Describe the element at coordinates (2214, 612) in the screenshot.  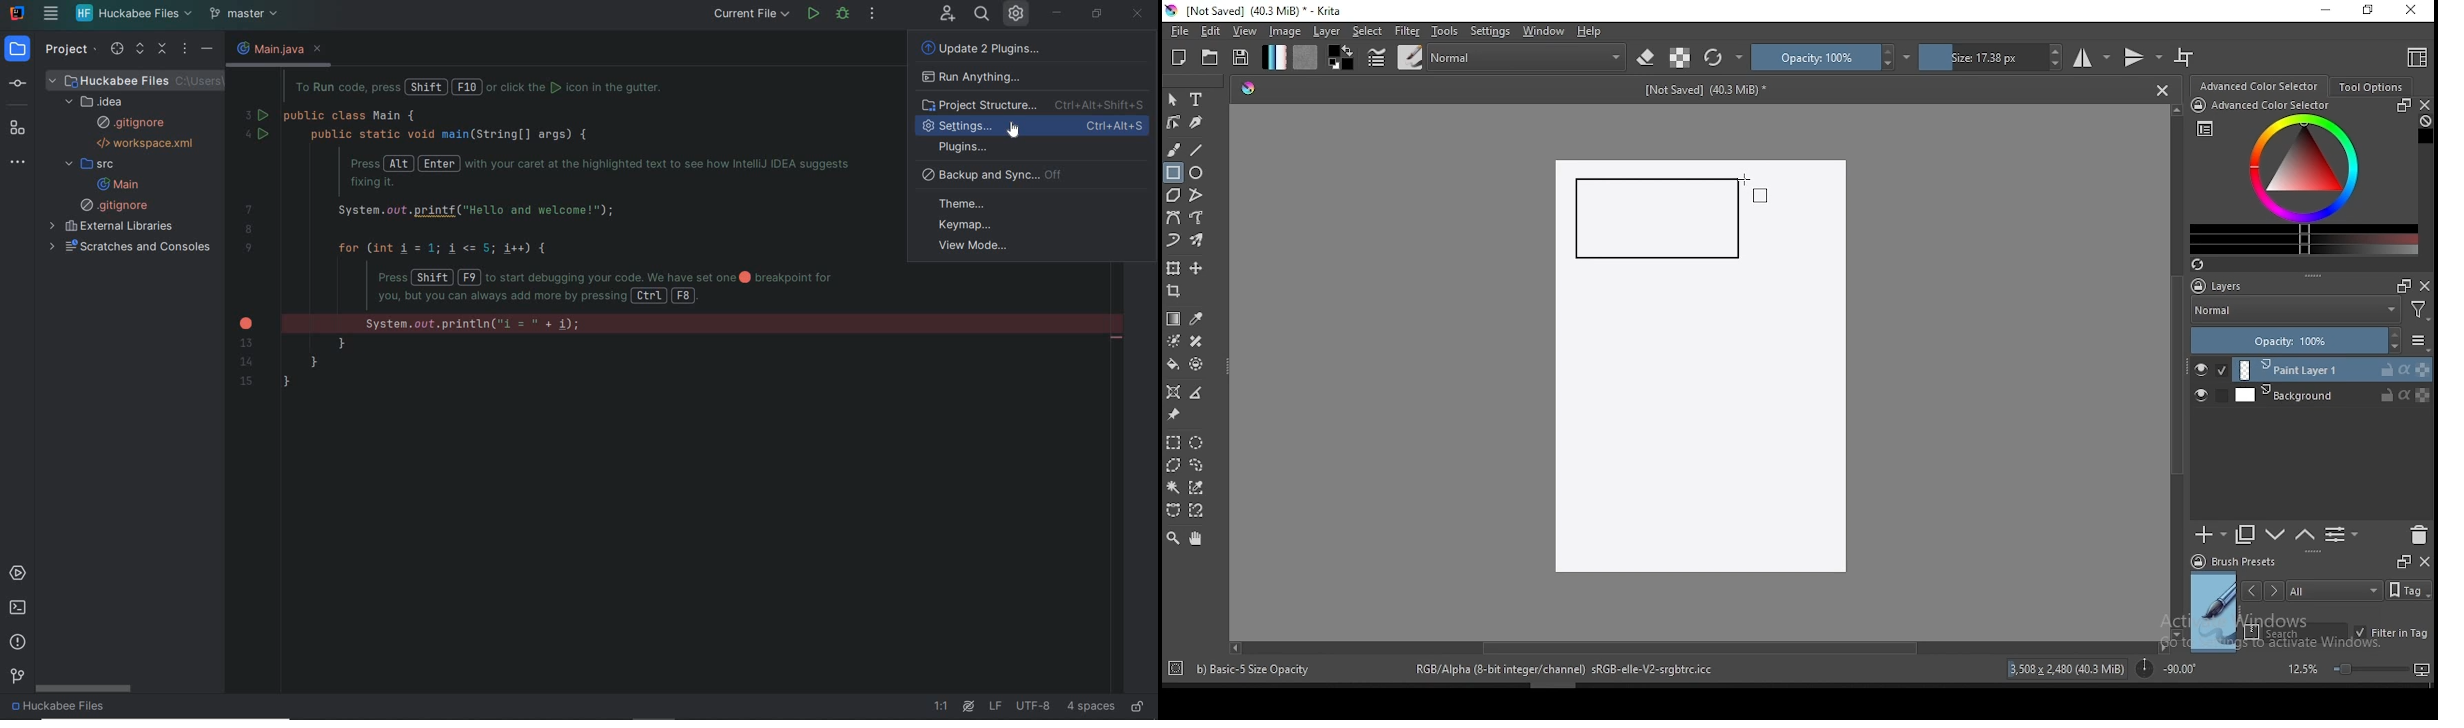
I see `preview` at that location.